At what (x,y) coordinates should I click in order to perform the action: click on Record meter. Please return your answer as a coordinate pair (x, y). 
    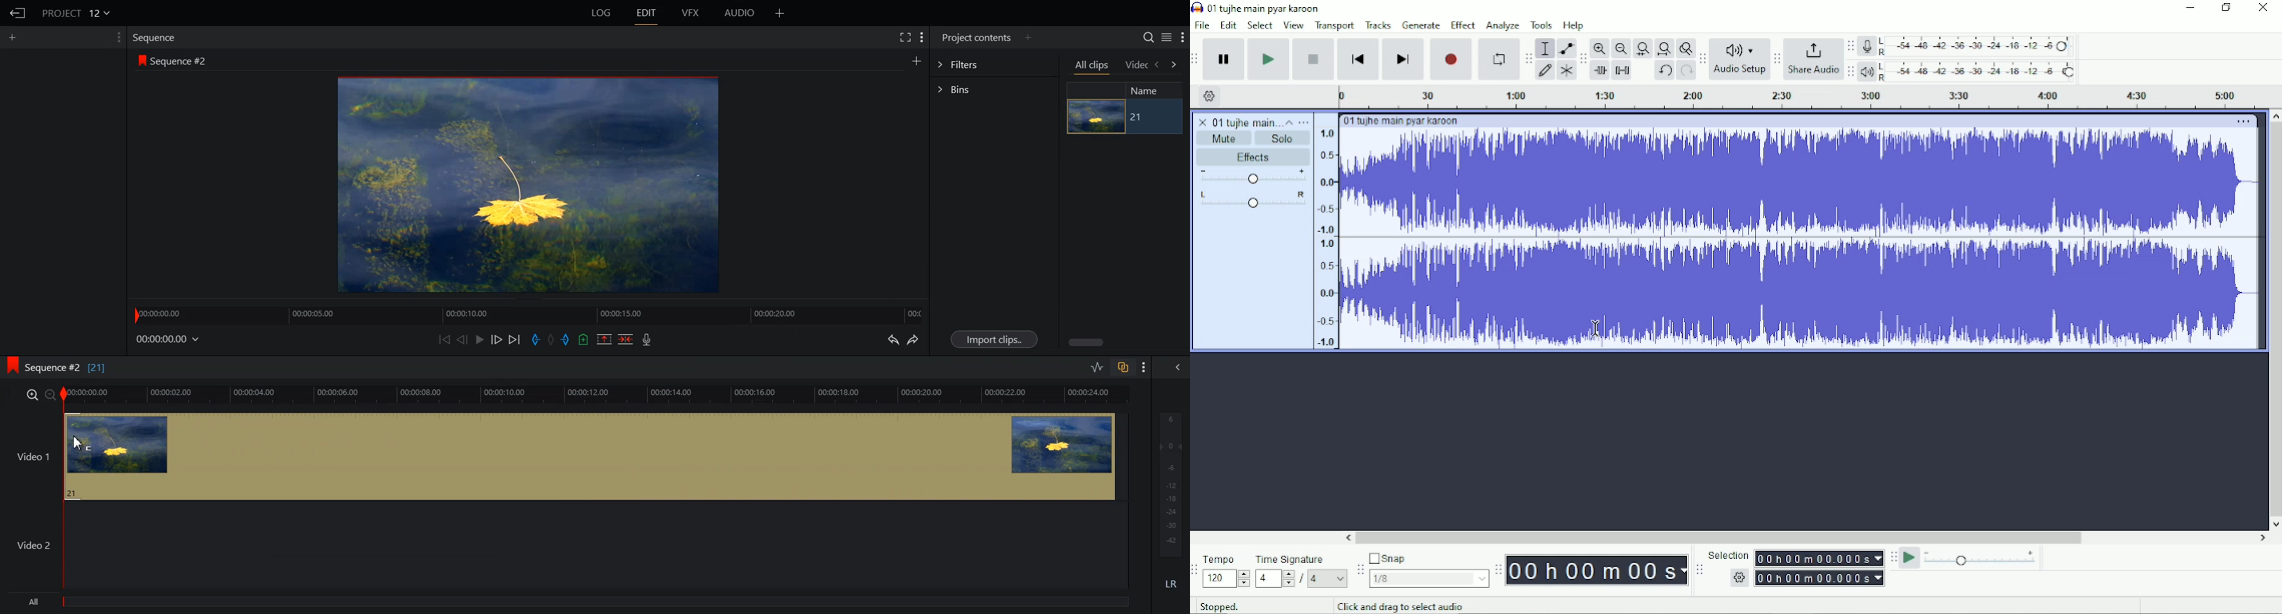
    Looking at the image, I should click on (1968, 46).